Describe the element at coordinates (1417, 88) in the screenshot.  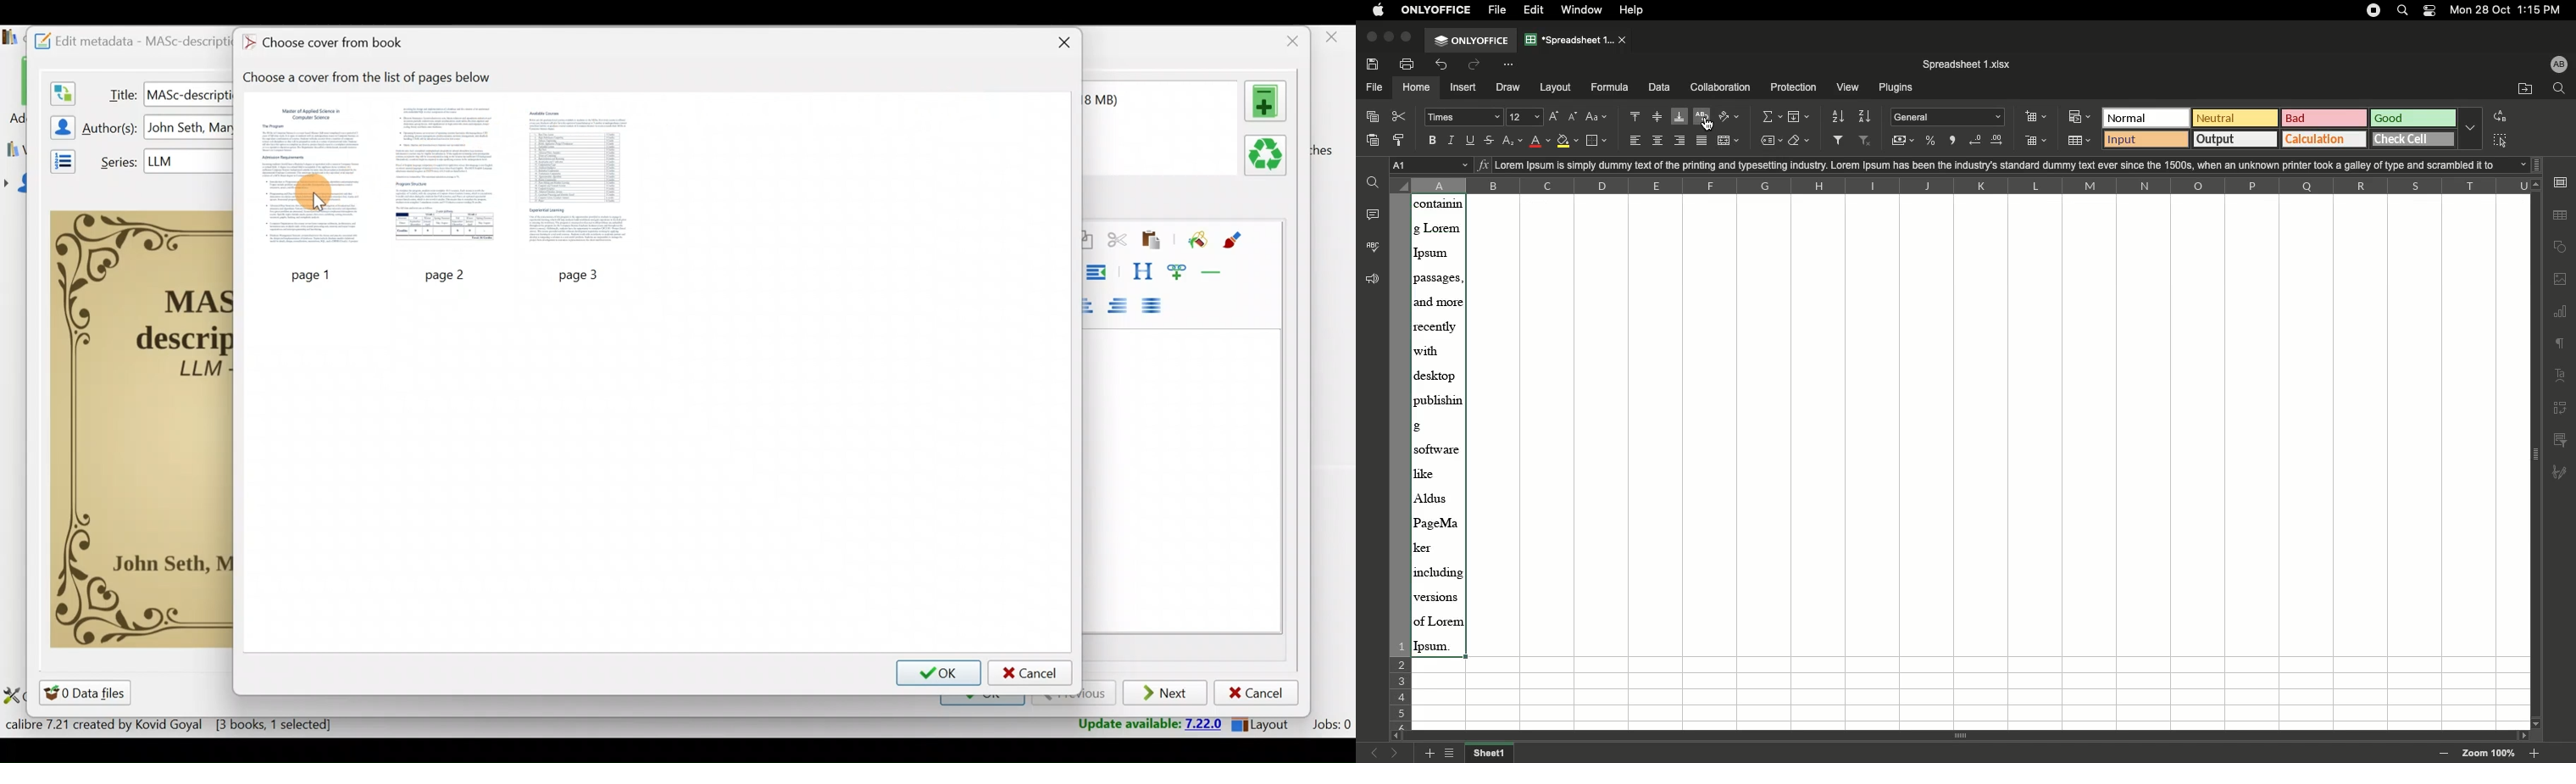
I see `Home` at that location.